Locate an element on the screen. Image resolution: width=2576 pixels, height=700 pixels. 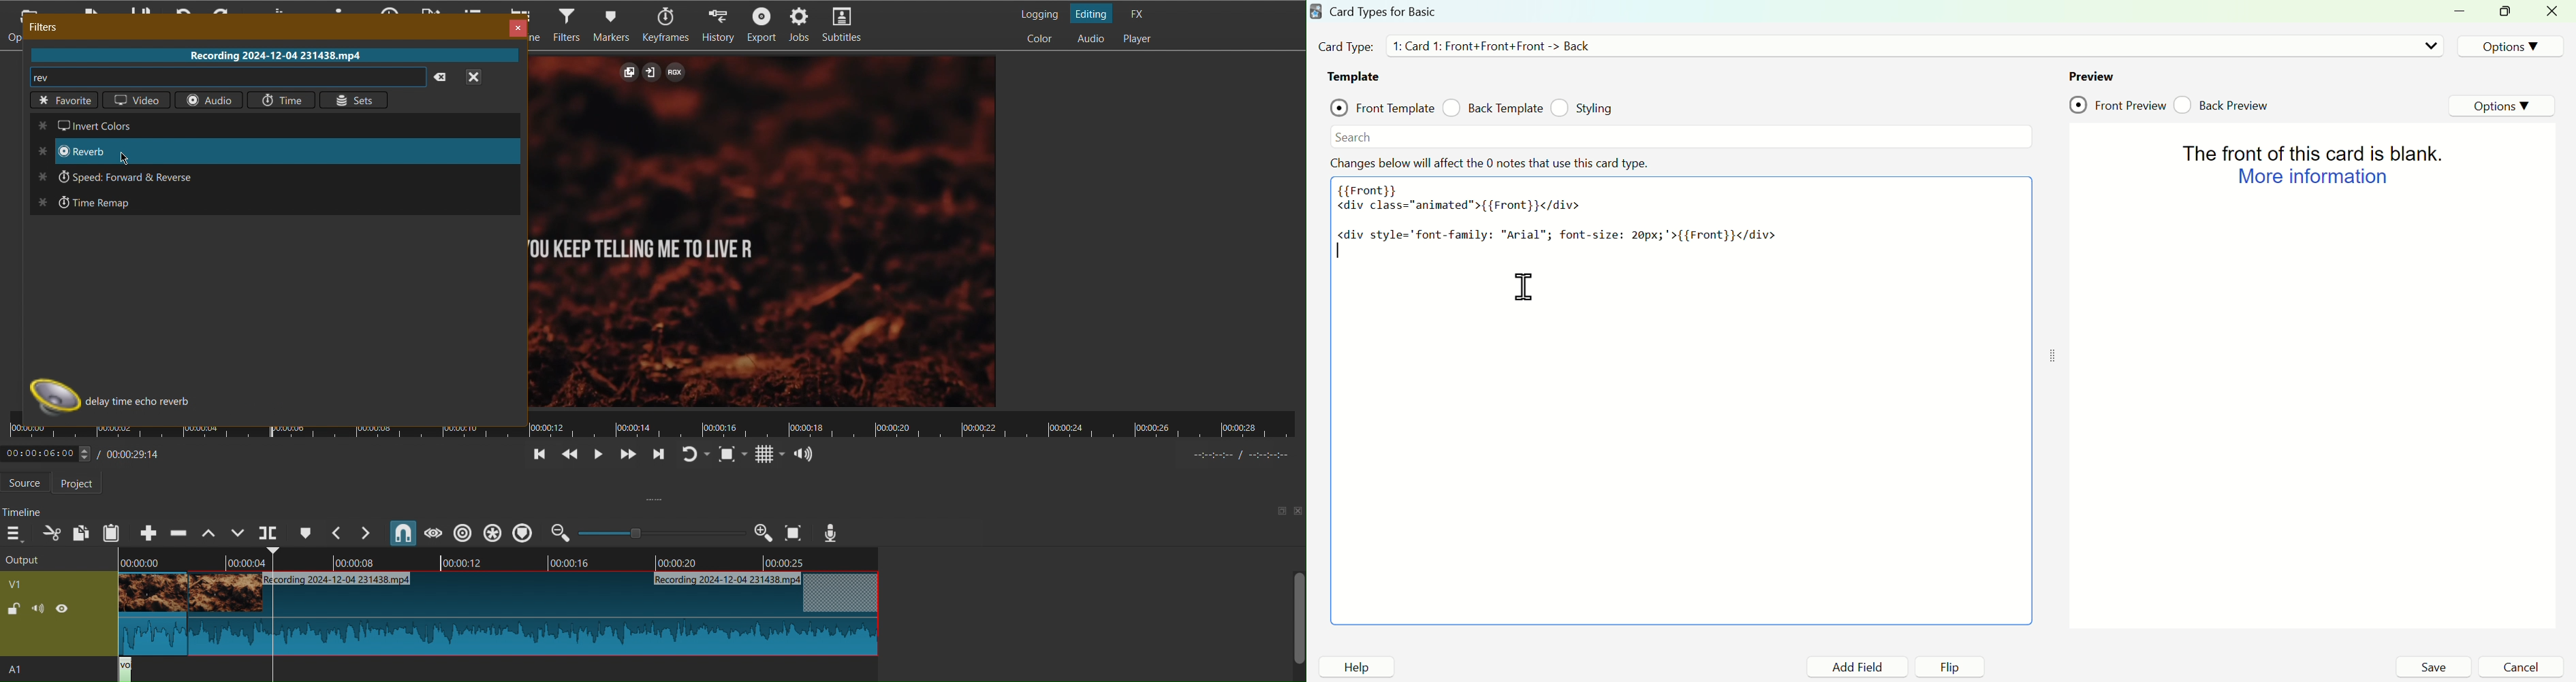
logo is located at coordinates (1315, 11).